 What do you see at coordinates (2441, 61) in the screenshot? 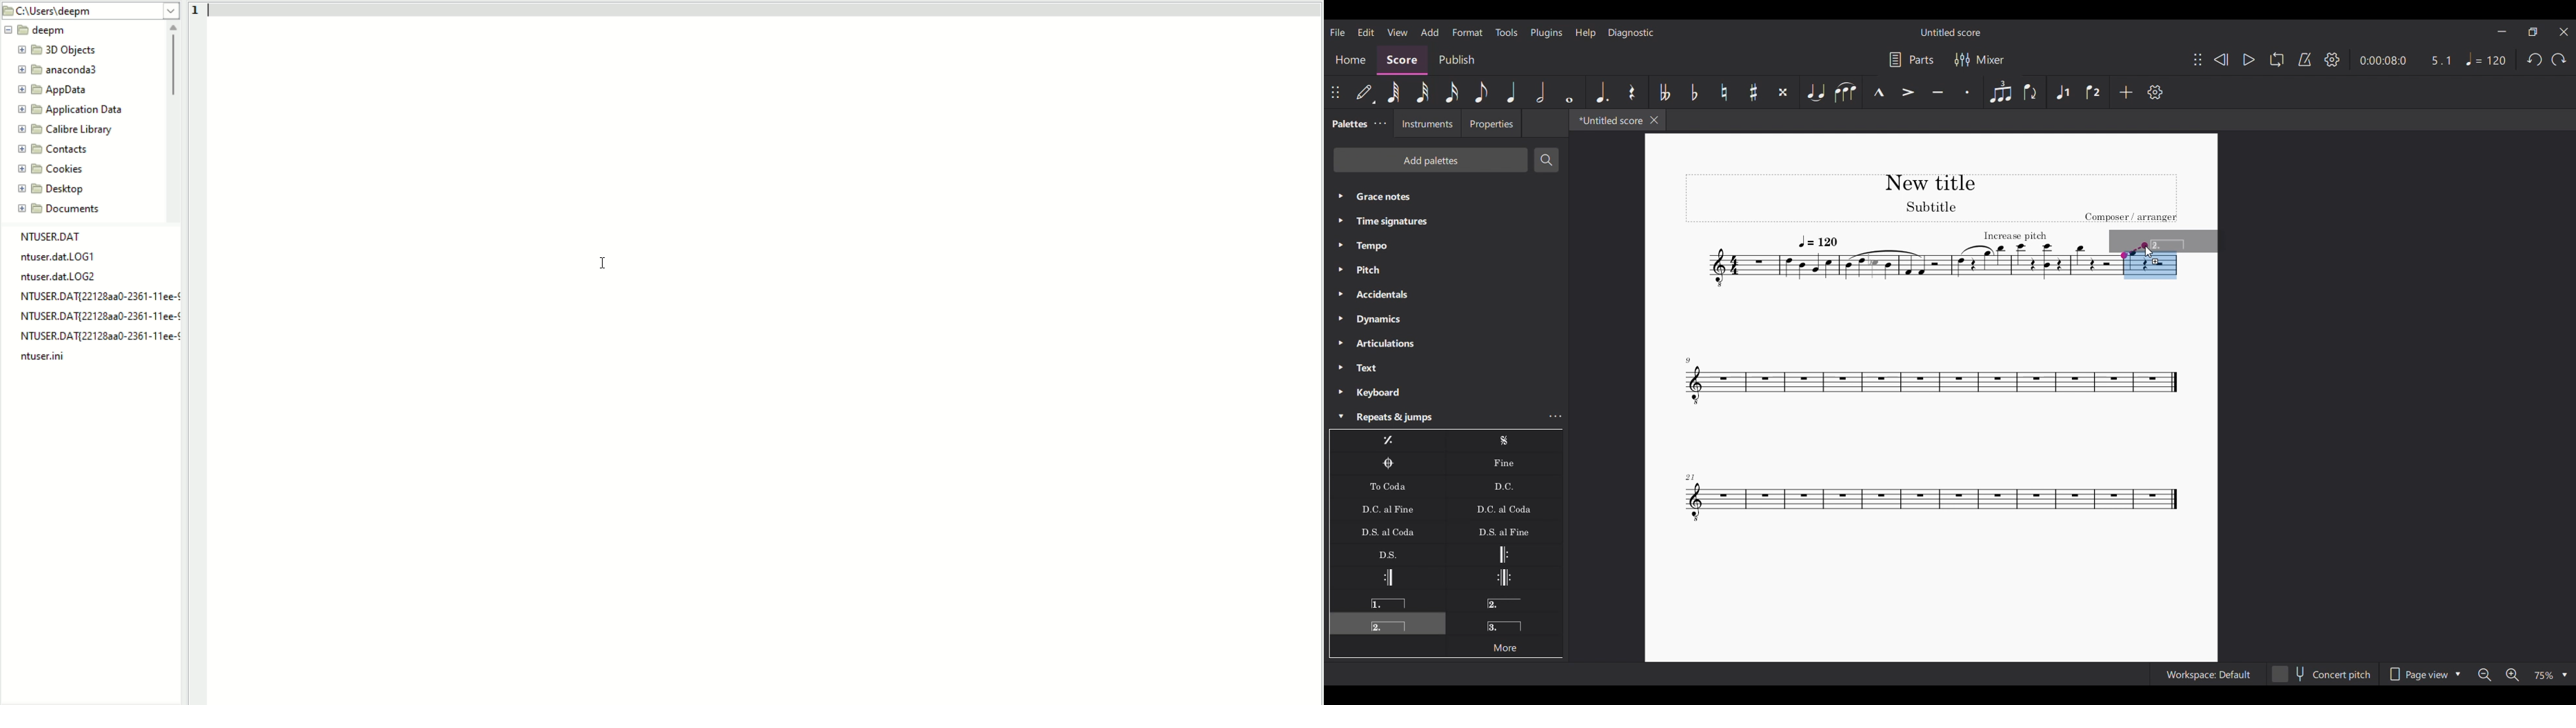
I see `Current ratio` at bounding box center [2441, 61].